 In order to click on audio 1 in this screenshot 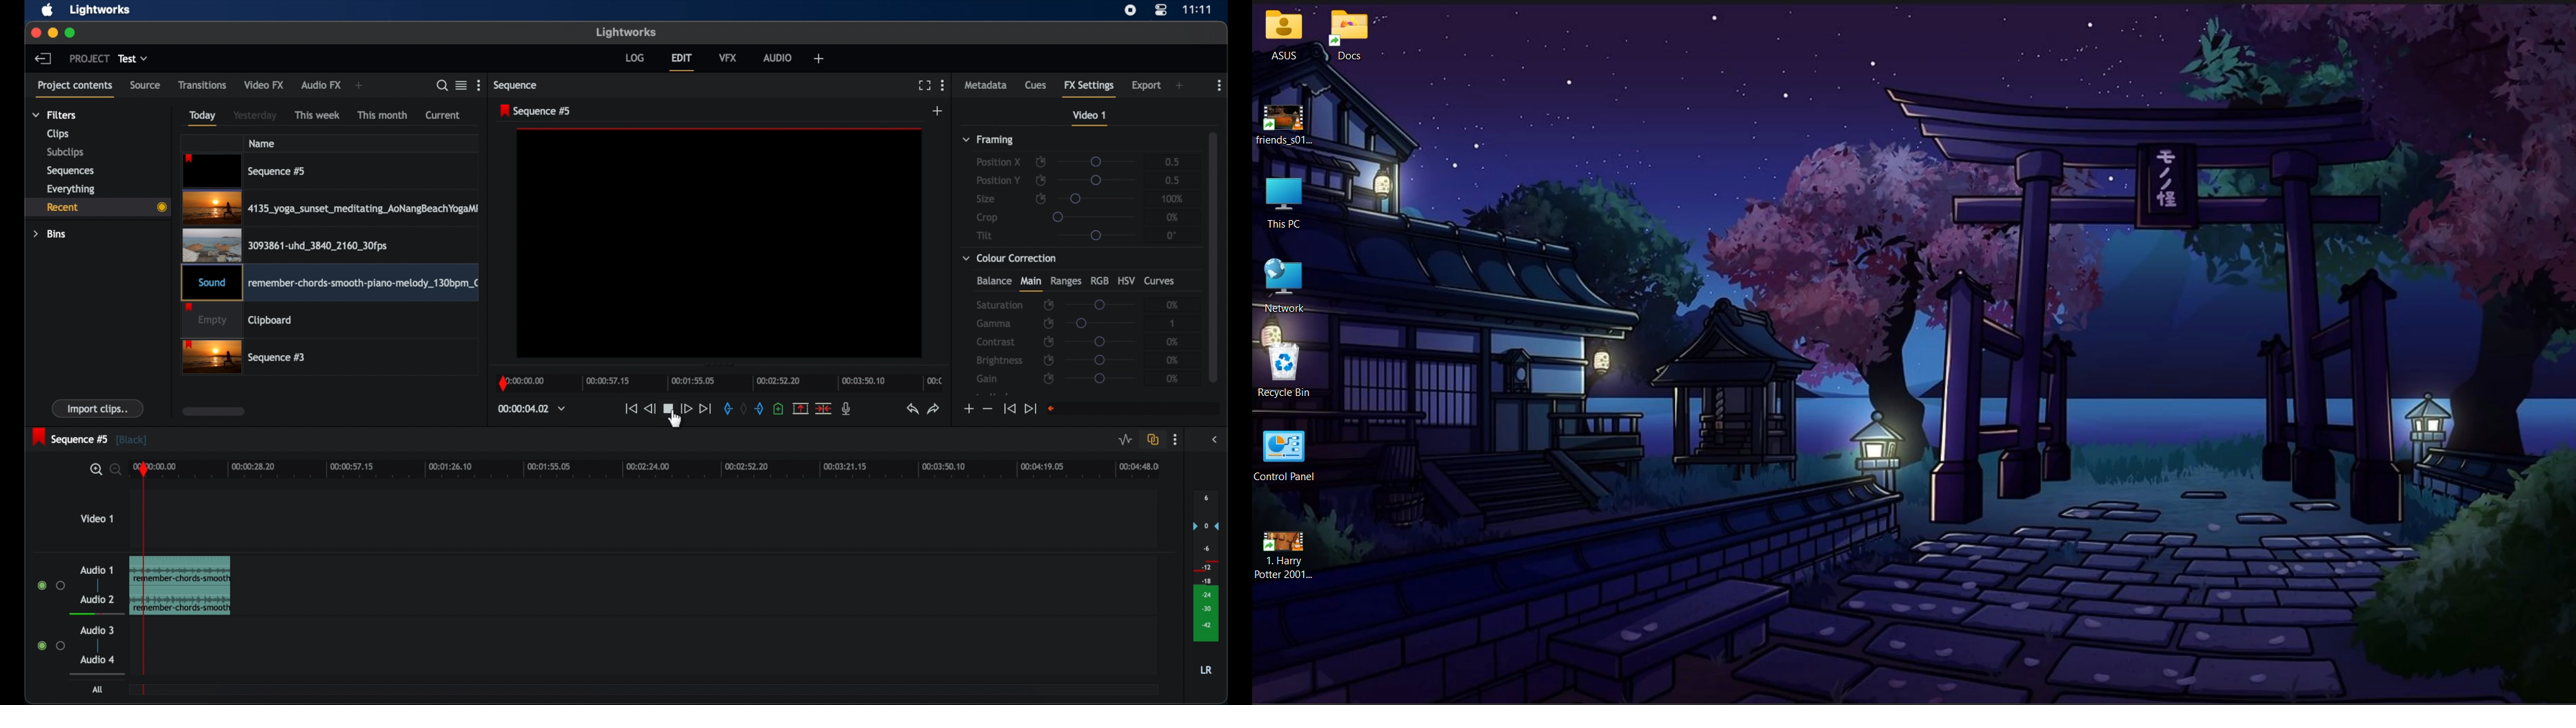, I will do `click(97, 570)`.